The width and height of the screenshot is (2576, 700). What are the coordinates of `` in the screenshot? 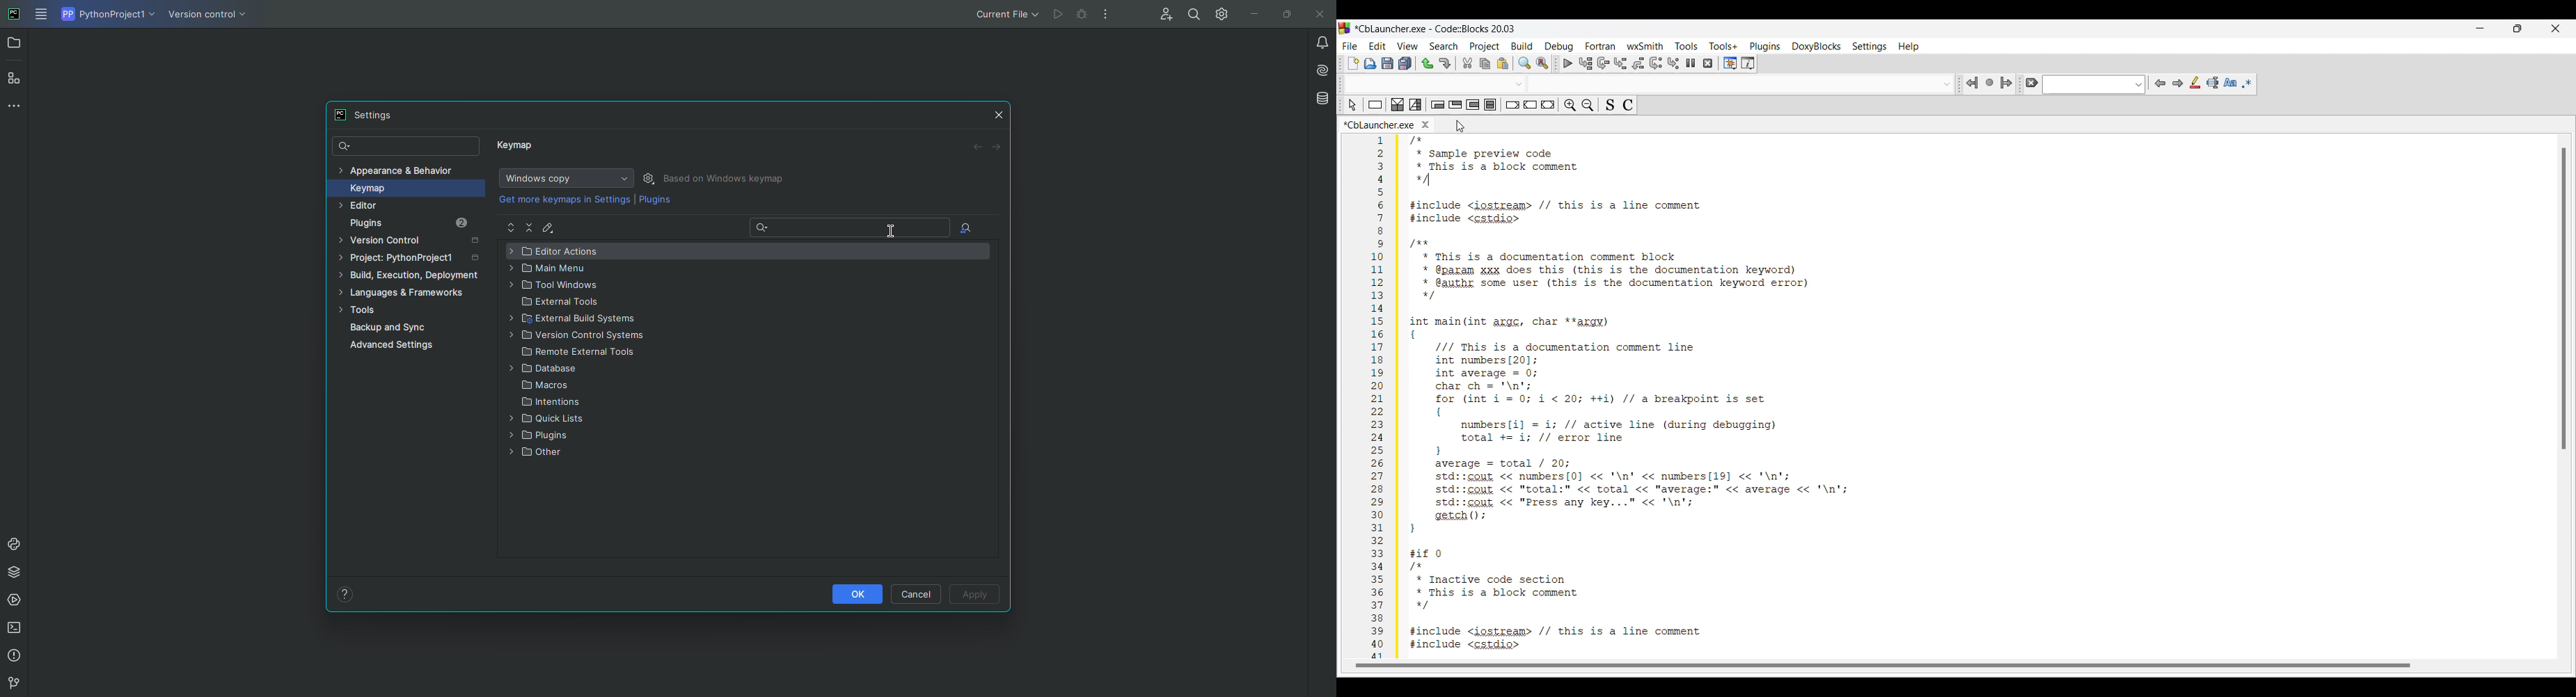 It's located at (1742, 83).